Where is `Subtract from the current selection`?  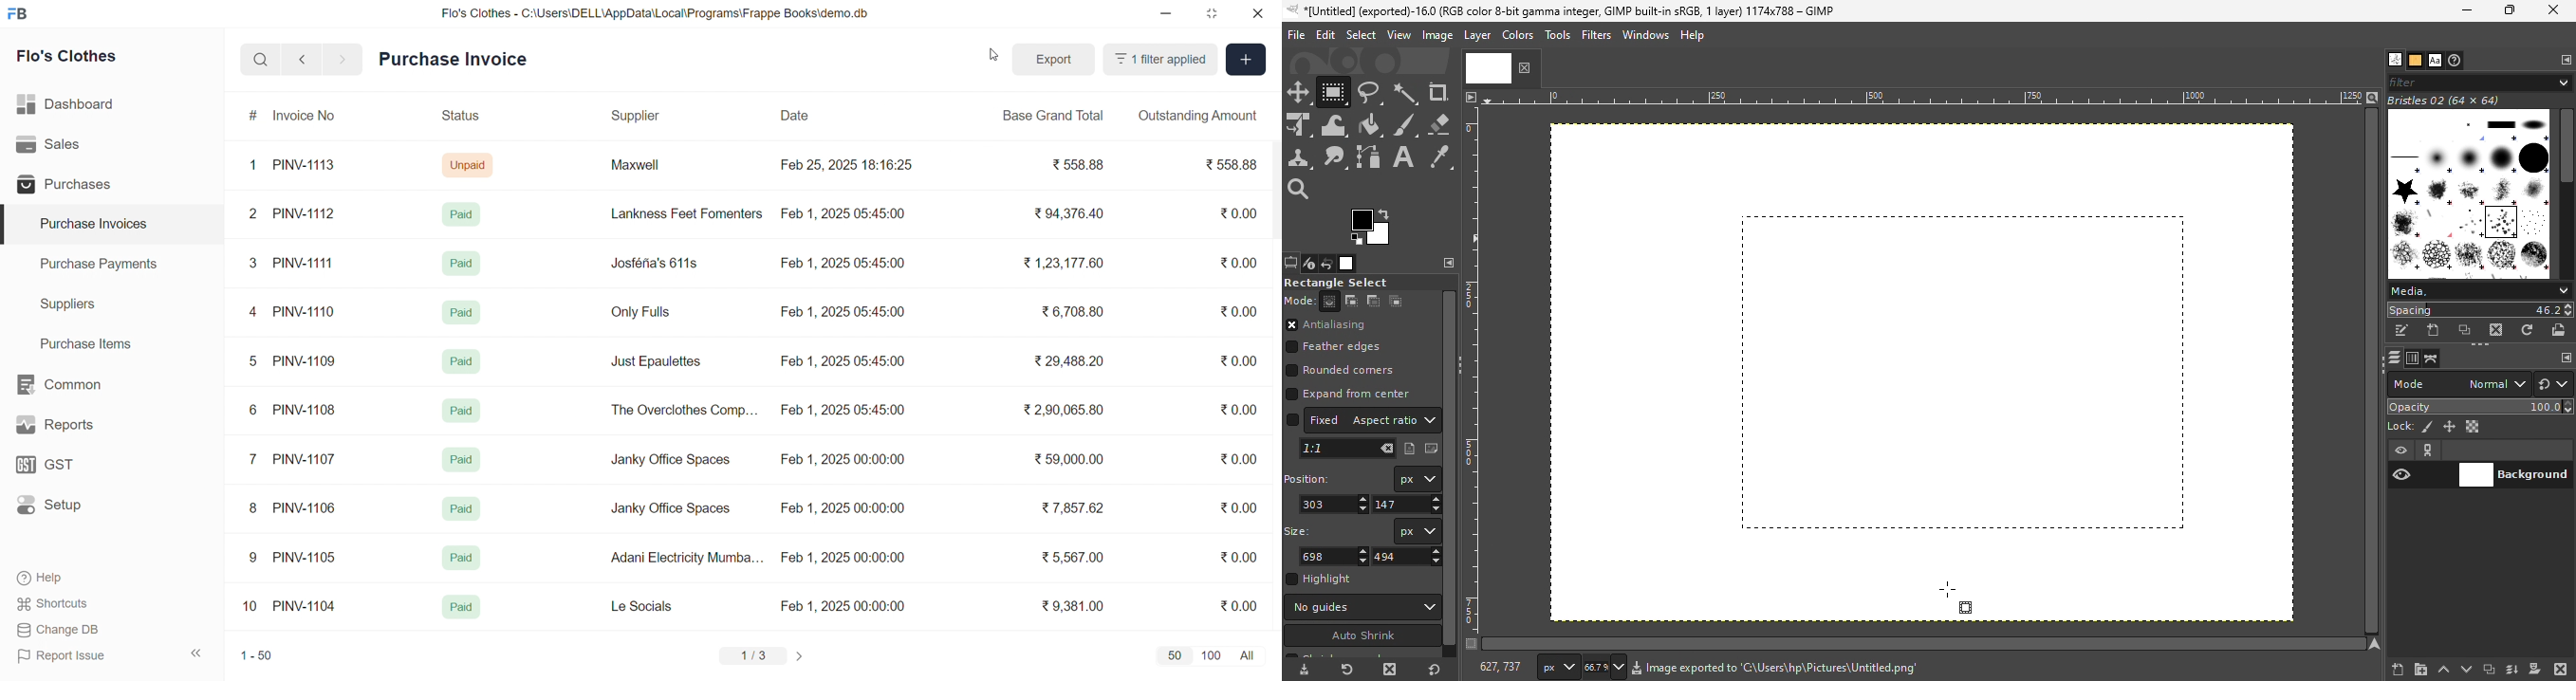 Subtract from the current selection is located at coordinates (1373, 301).